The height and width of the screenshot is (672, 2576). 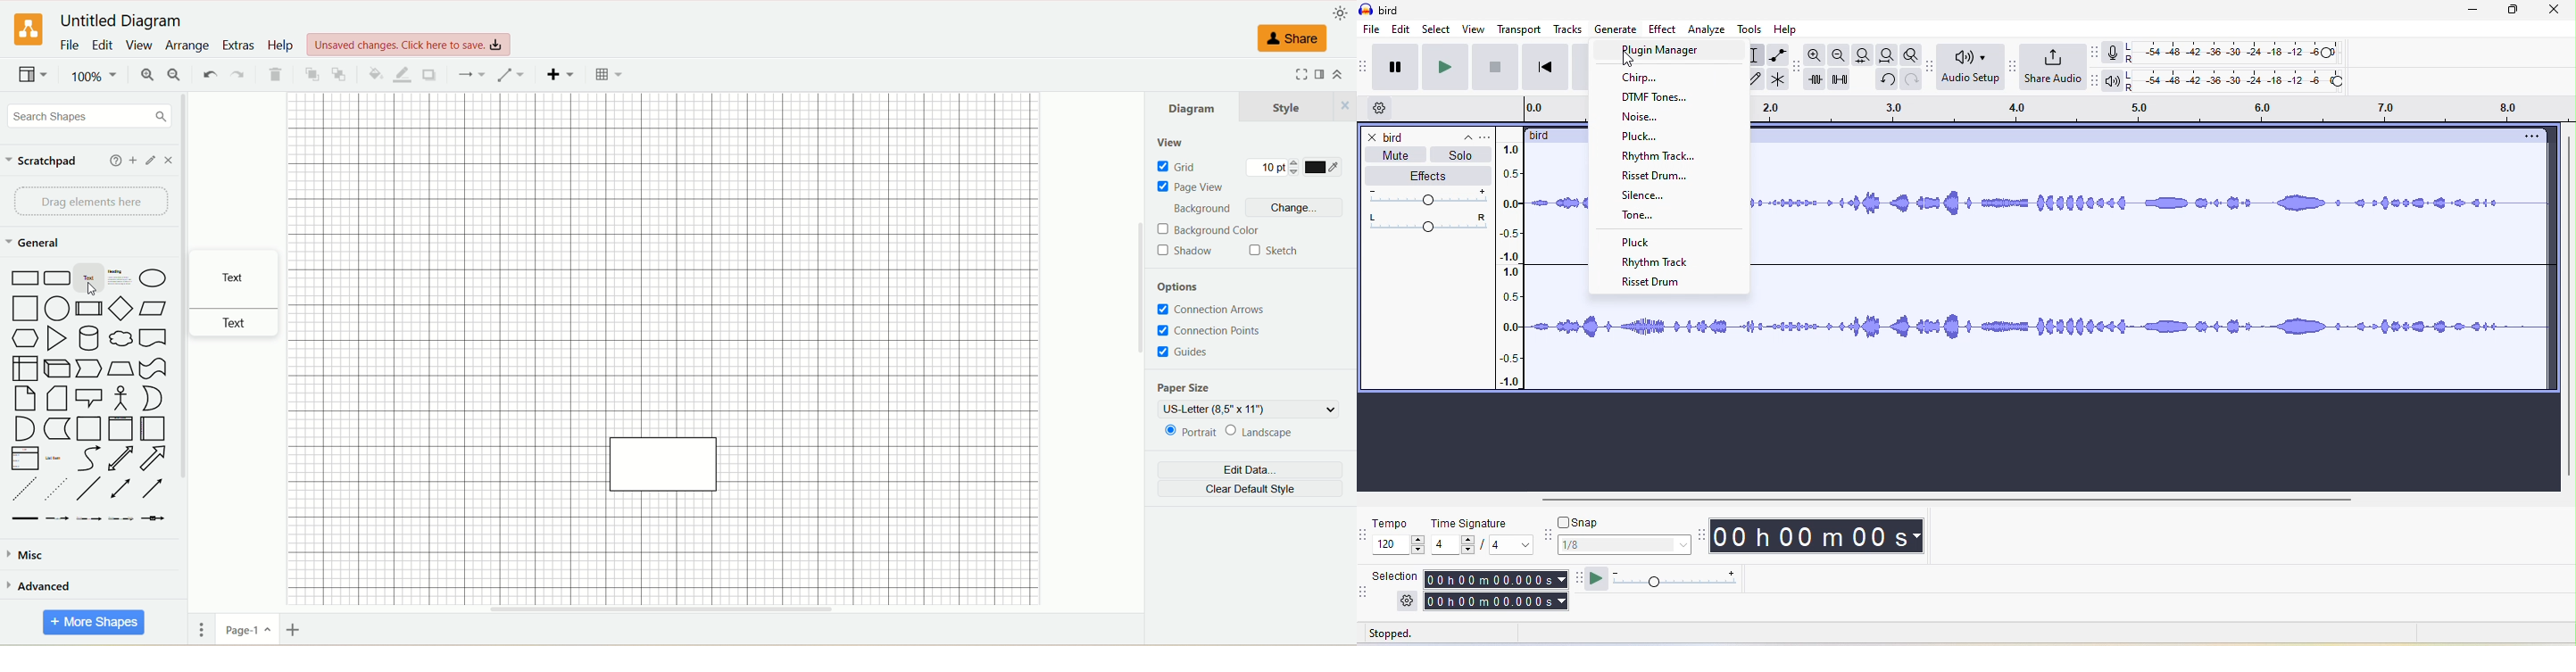 I want to click on text box, so click(x=120, y=278).